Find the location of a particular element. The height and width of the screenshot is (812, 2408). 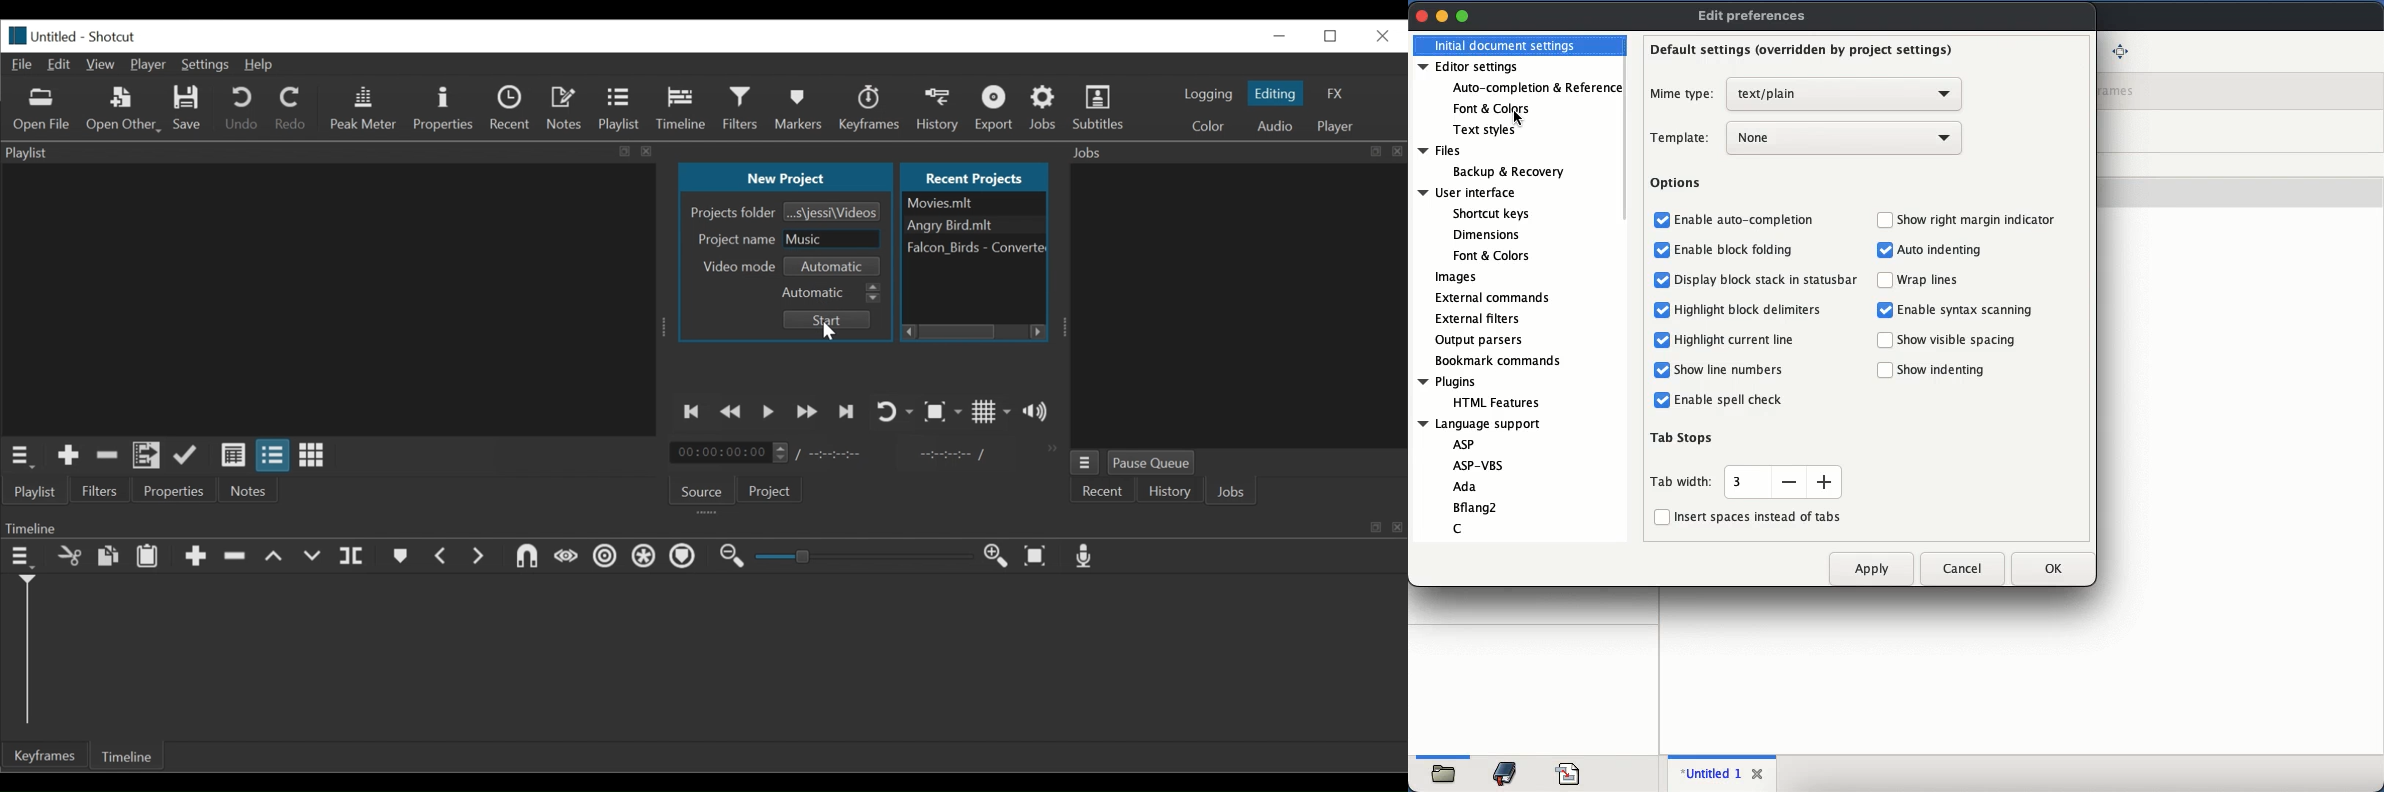

‘Show right margin indicator is located at coordinates (1978, 218).